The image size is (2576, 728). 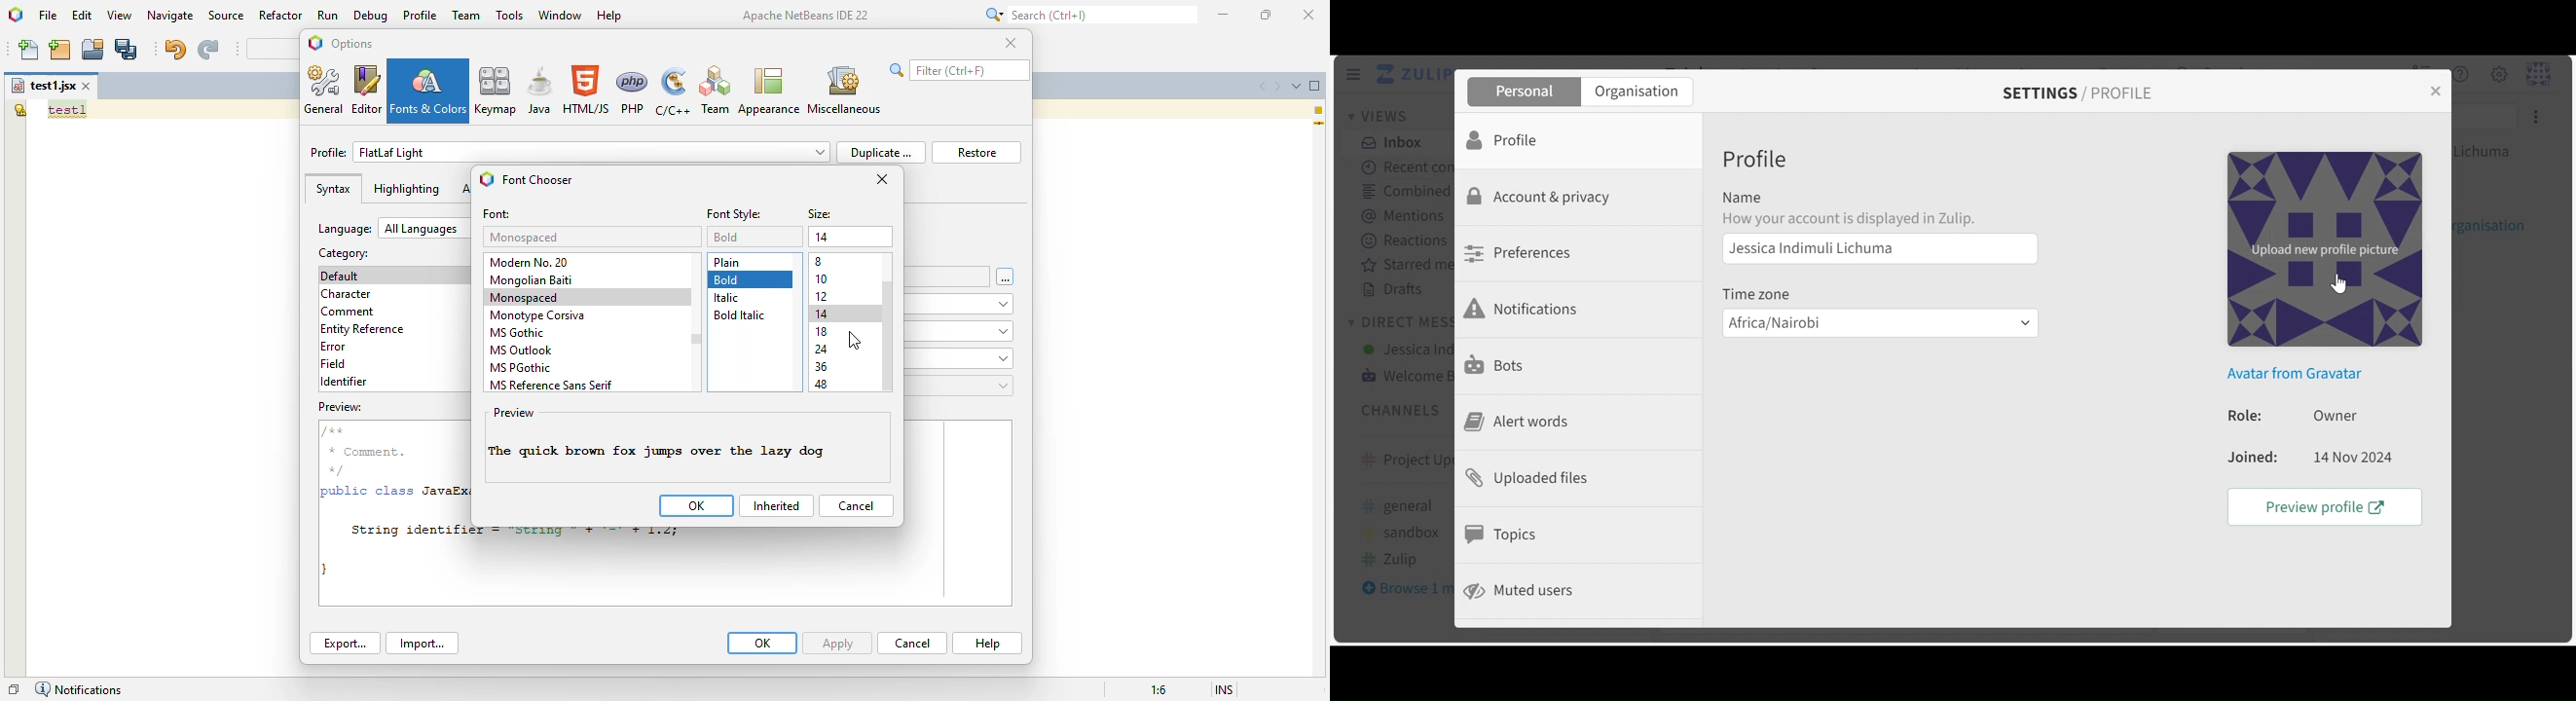 I want to click on Upload files, so click(x=1525, y=478).